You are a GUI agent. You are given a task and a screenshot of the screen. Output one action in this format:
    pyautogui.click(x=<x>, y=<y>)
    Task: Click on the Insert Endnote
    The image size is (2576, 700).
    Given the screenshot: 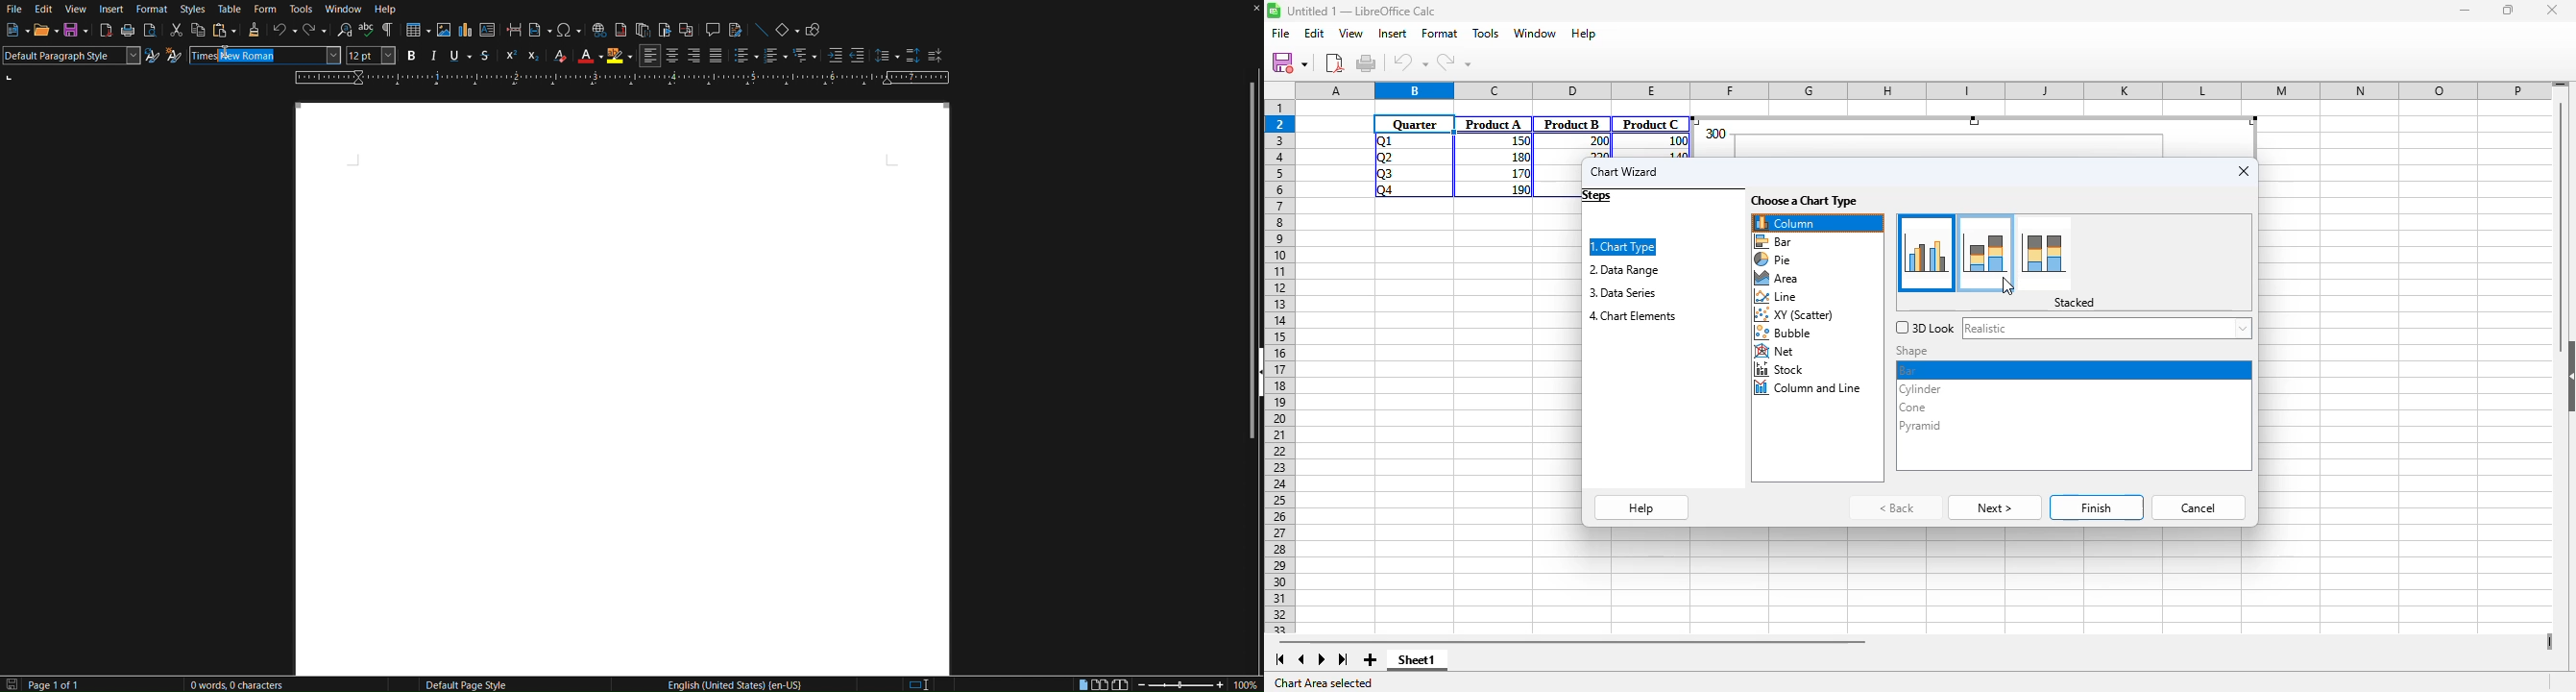 What is the action you would take?
    pyautogui.click(x=642, y=32)
    